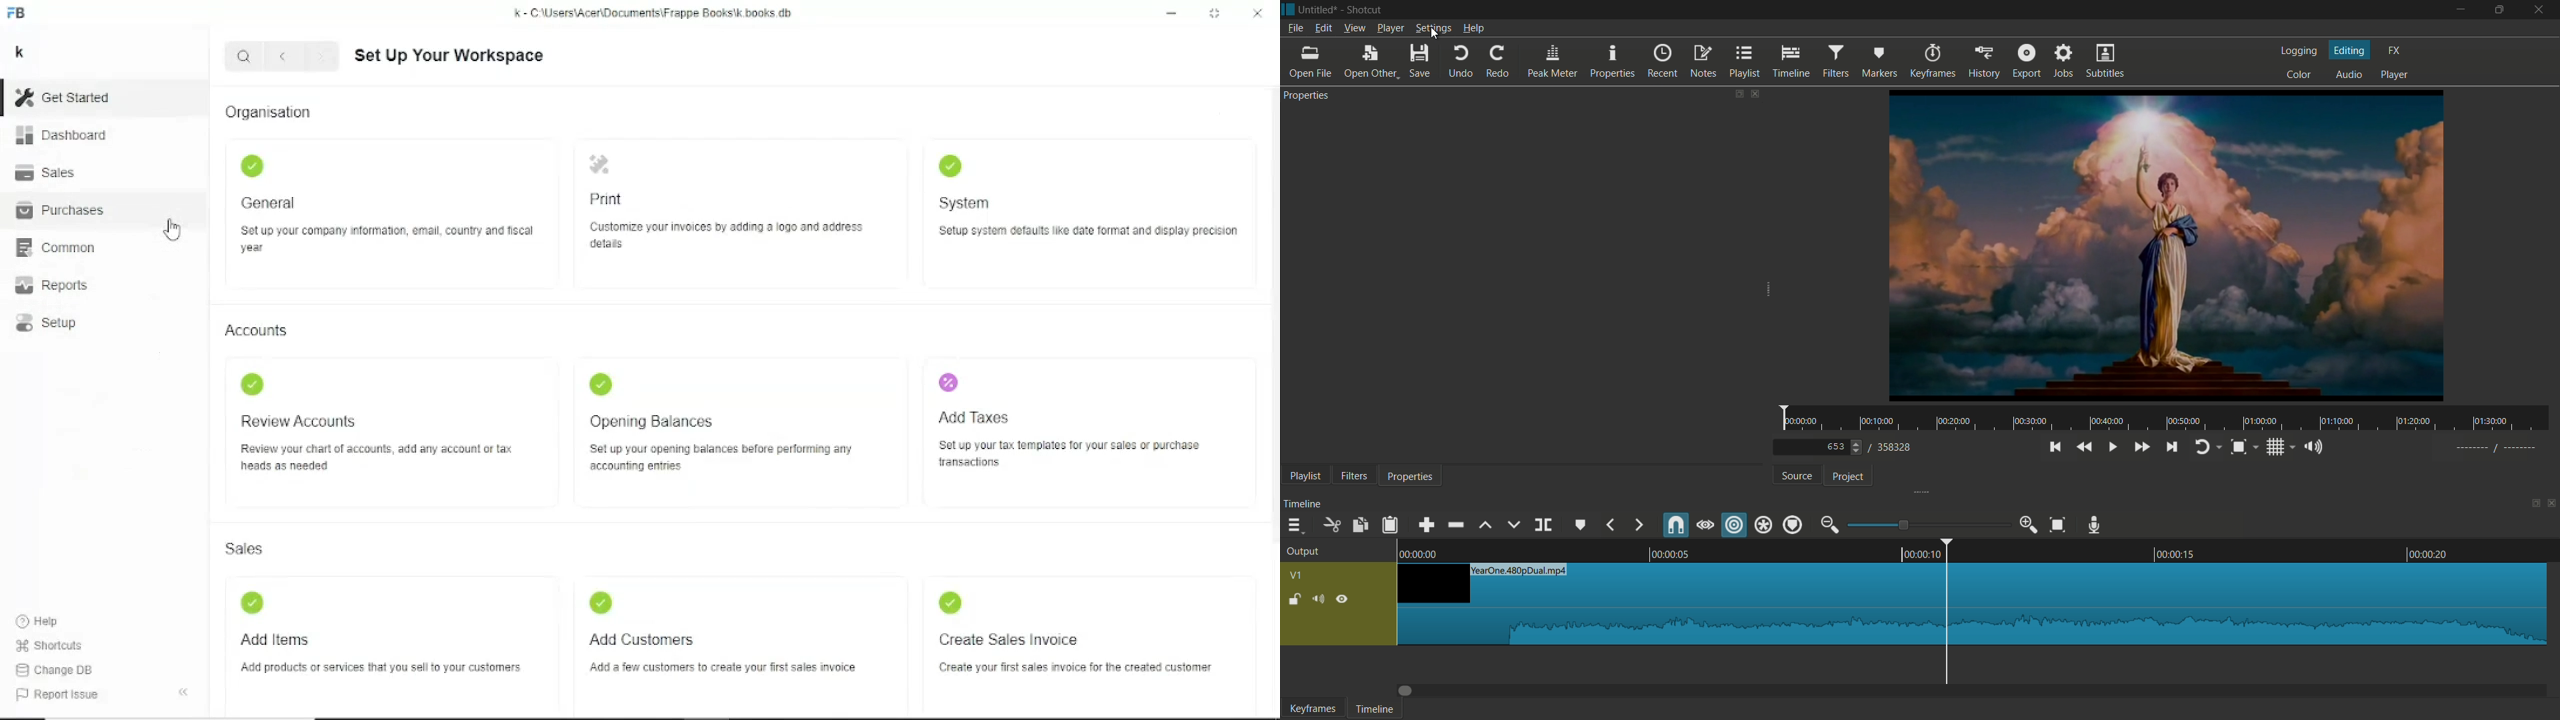 This screenshot has width=2576, height=728. I want to click on player menu, so click(1391, 28).